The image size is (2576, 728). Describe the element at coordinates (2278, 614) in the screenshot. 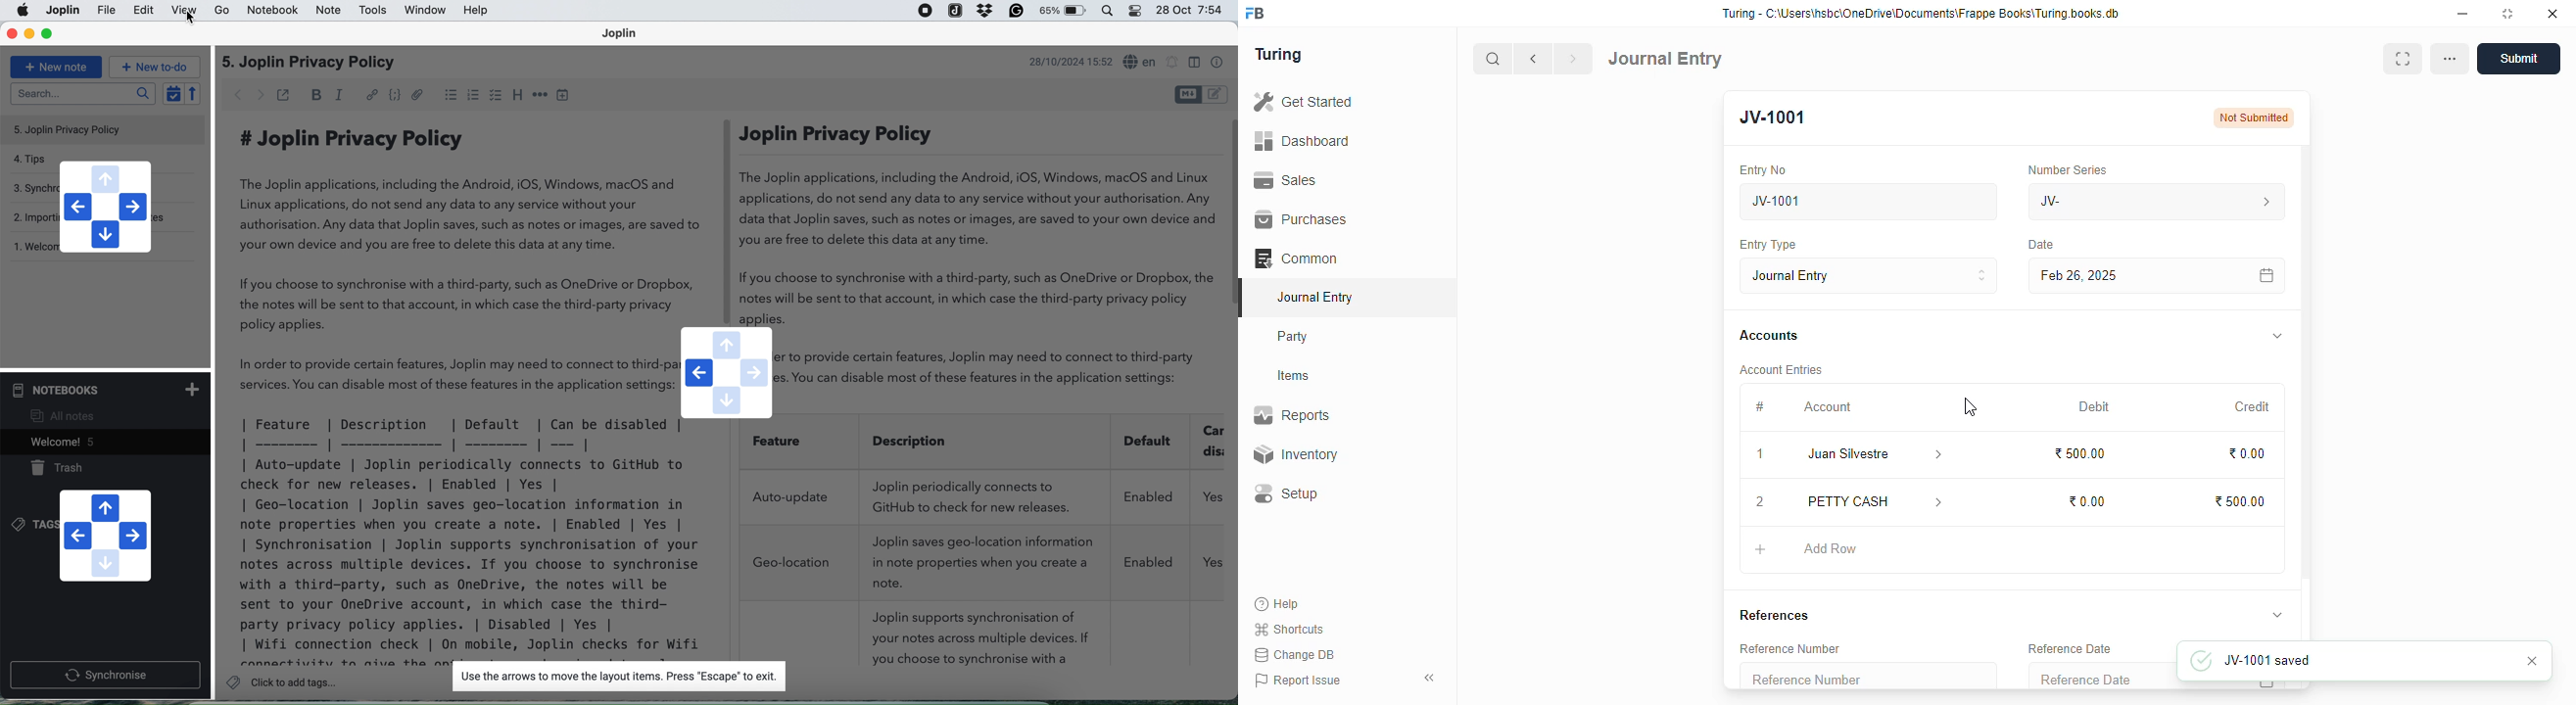

I see `toggle expand/collapse` at that location.